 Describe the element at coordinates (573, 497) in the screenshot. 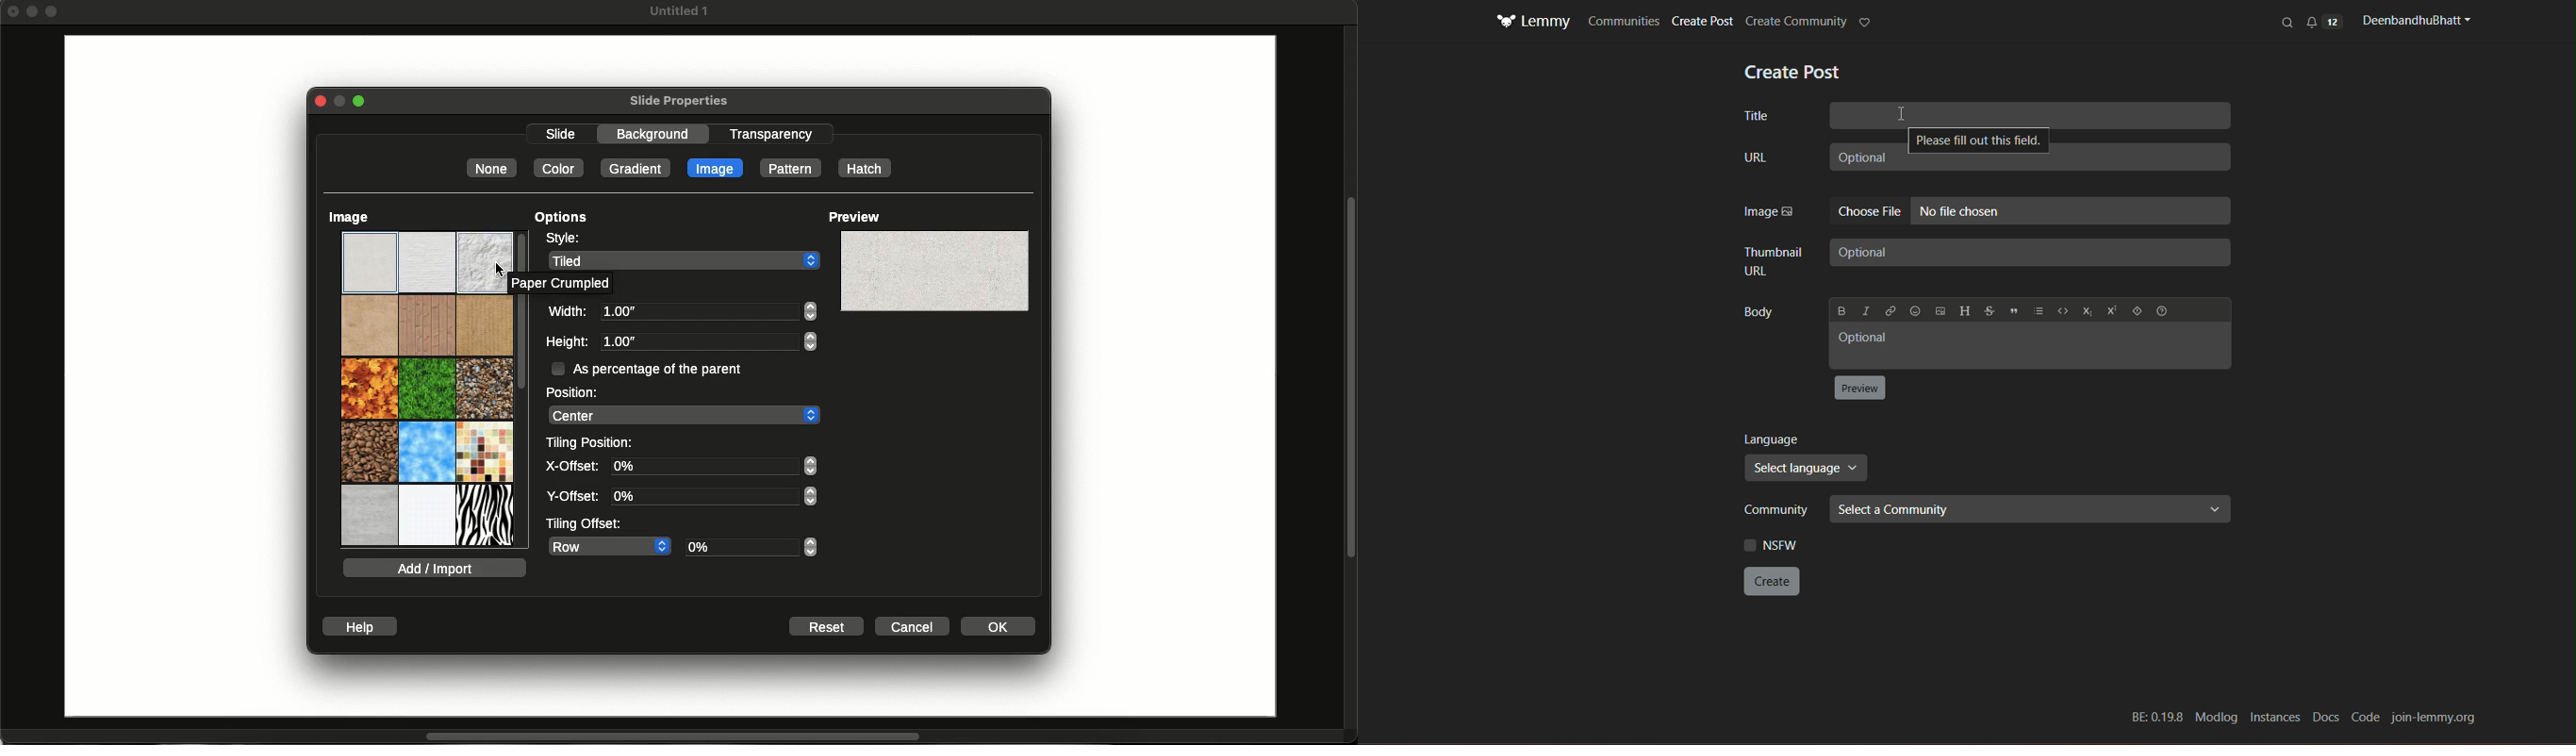

I see `Y-offset:` at that location.